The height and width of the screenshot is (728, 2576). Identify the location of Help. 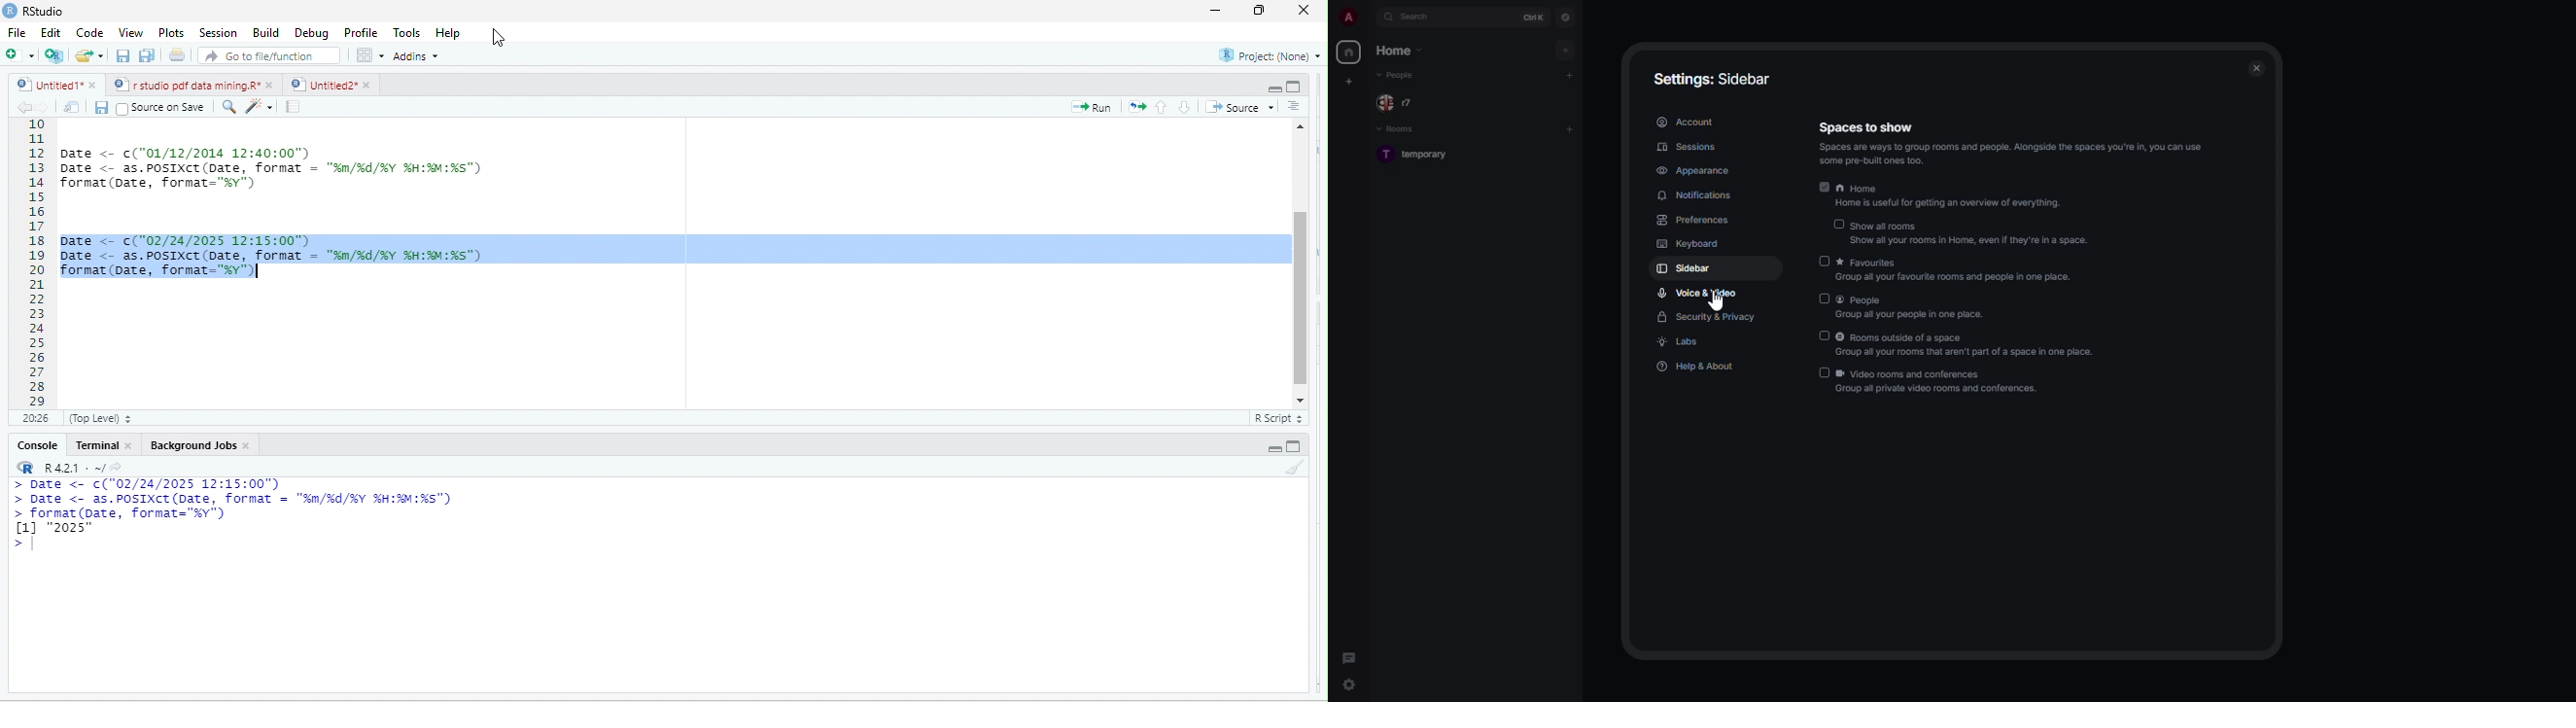
(449, 34).